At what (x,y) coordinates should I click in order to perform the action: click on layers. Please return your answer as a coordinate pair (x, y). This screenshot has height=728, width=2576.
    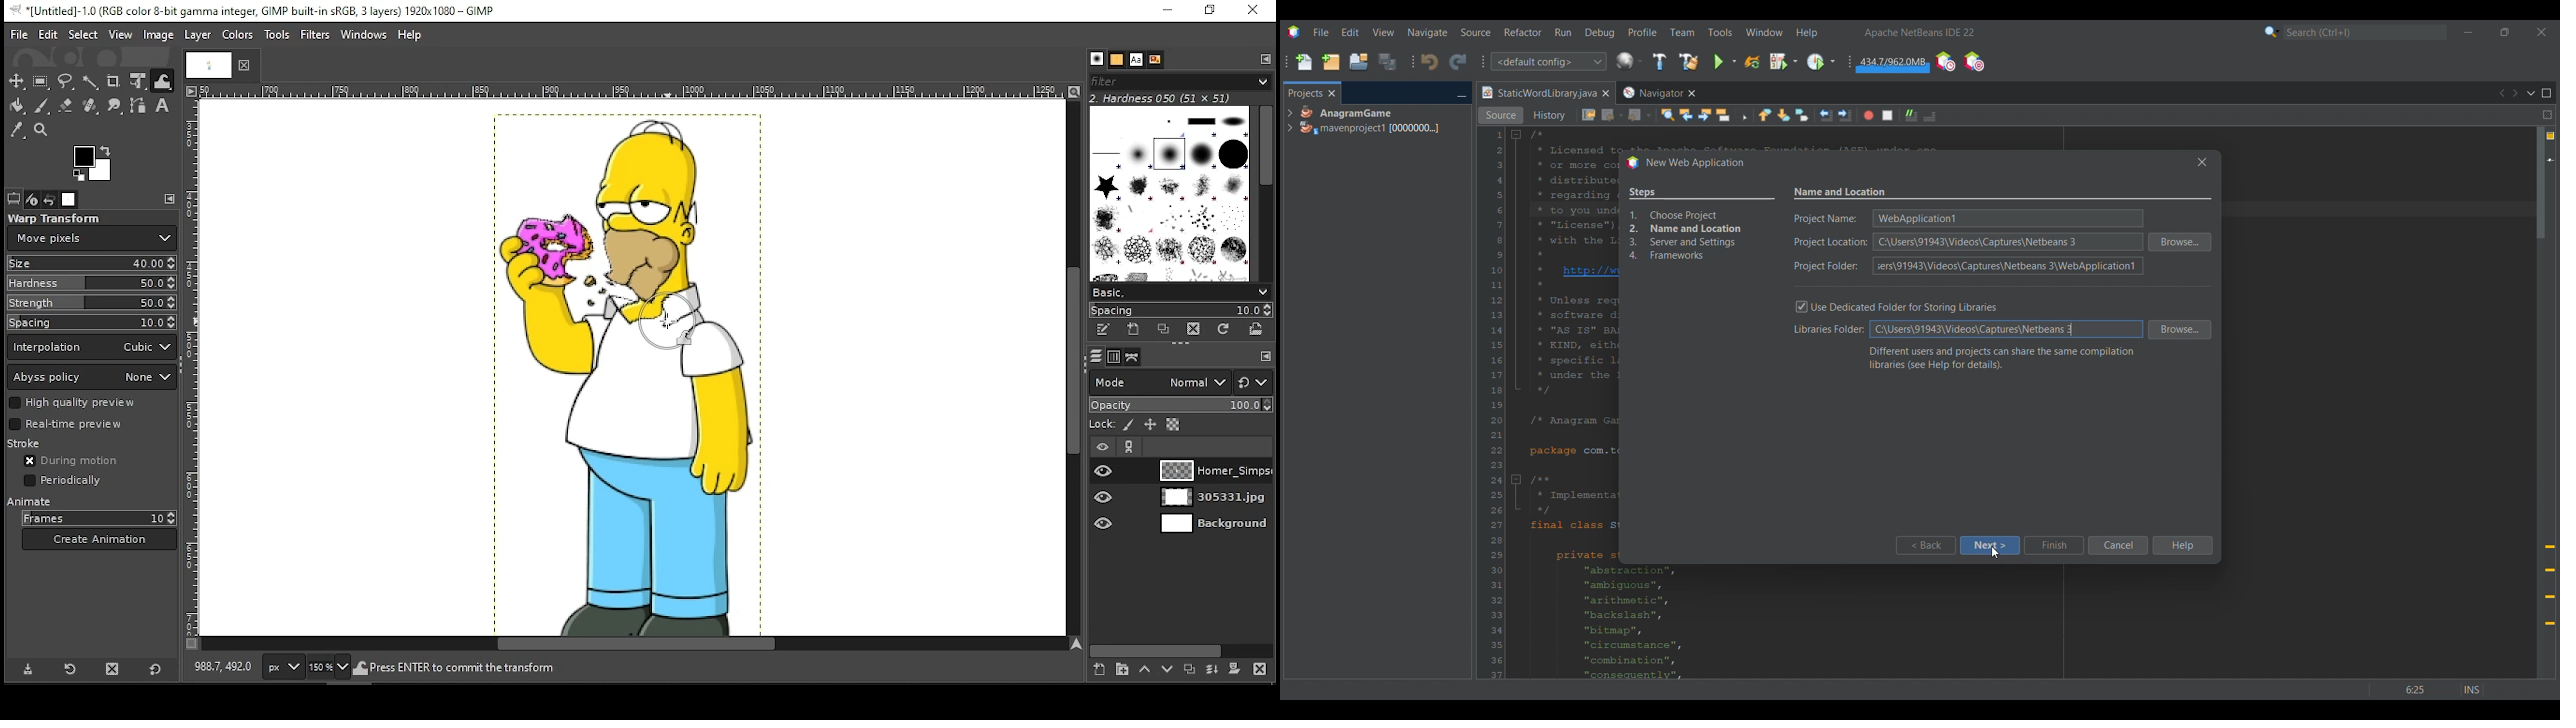
    Looking at the image, I should click on (1096, 356).